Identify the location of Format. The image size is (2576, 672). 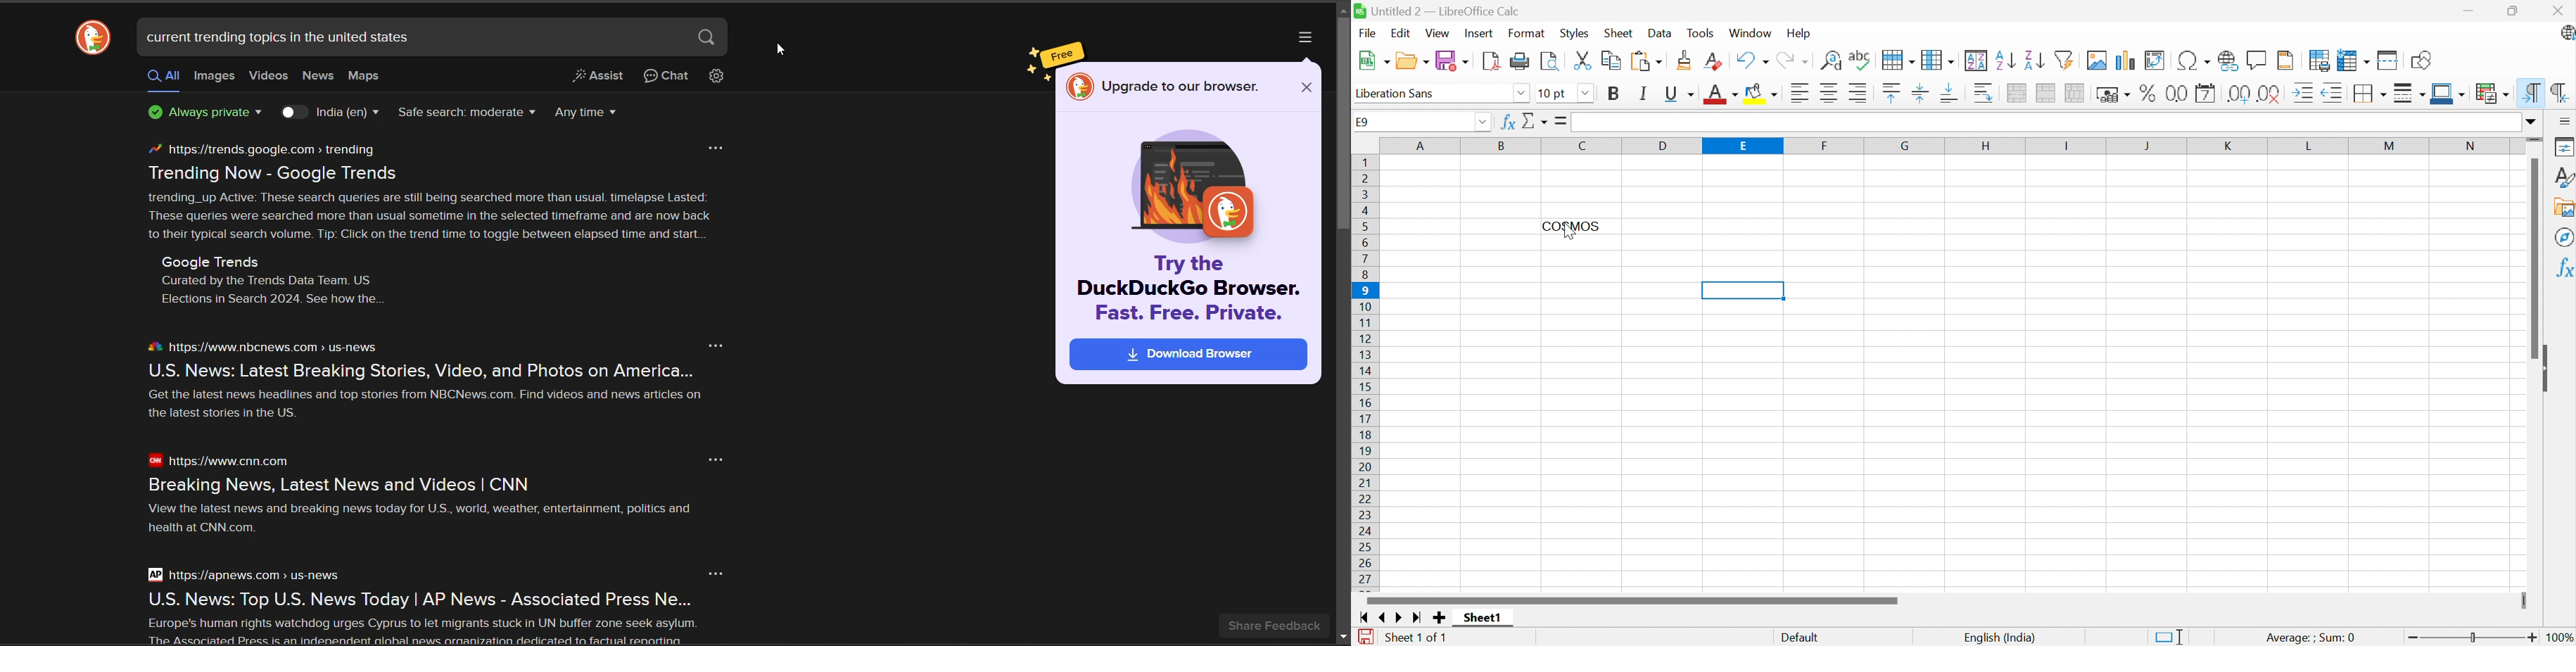
(1528, 33).